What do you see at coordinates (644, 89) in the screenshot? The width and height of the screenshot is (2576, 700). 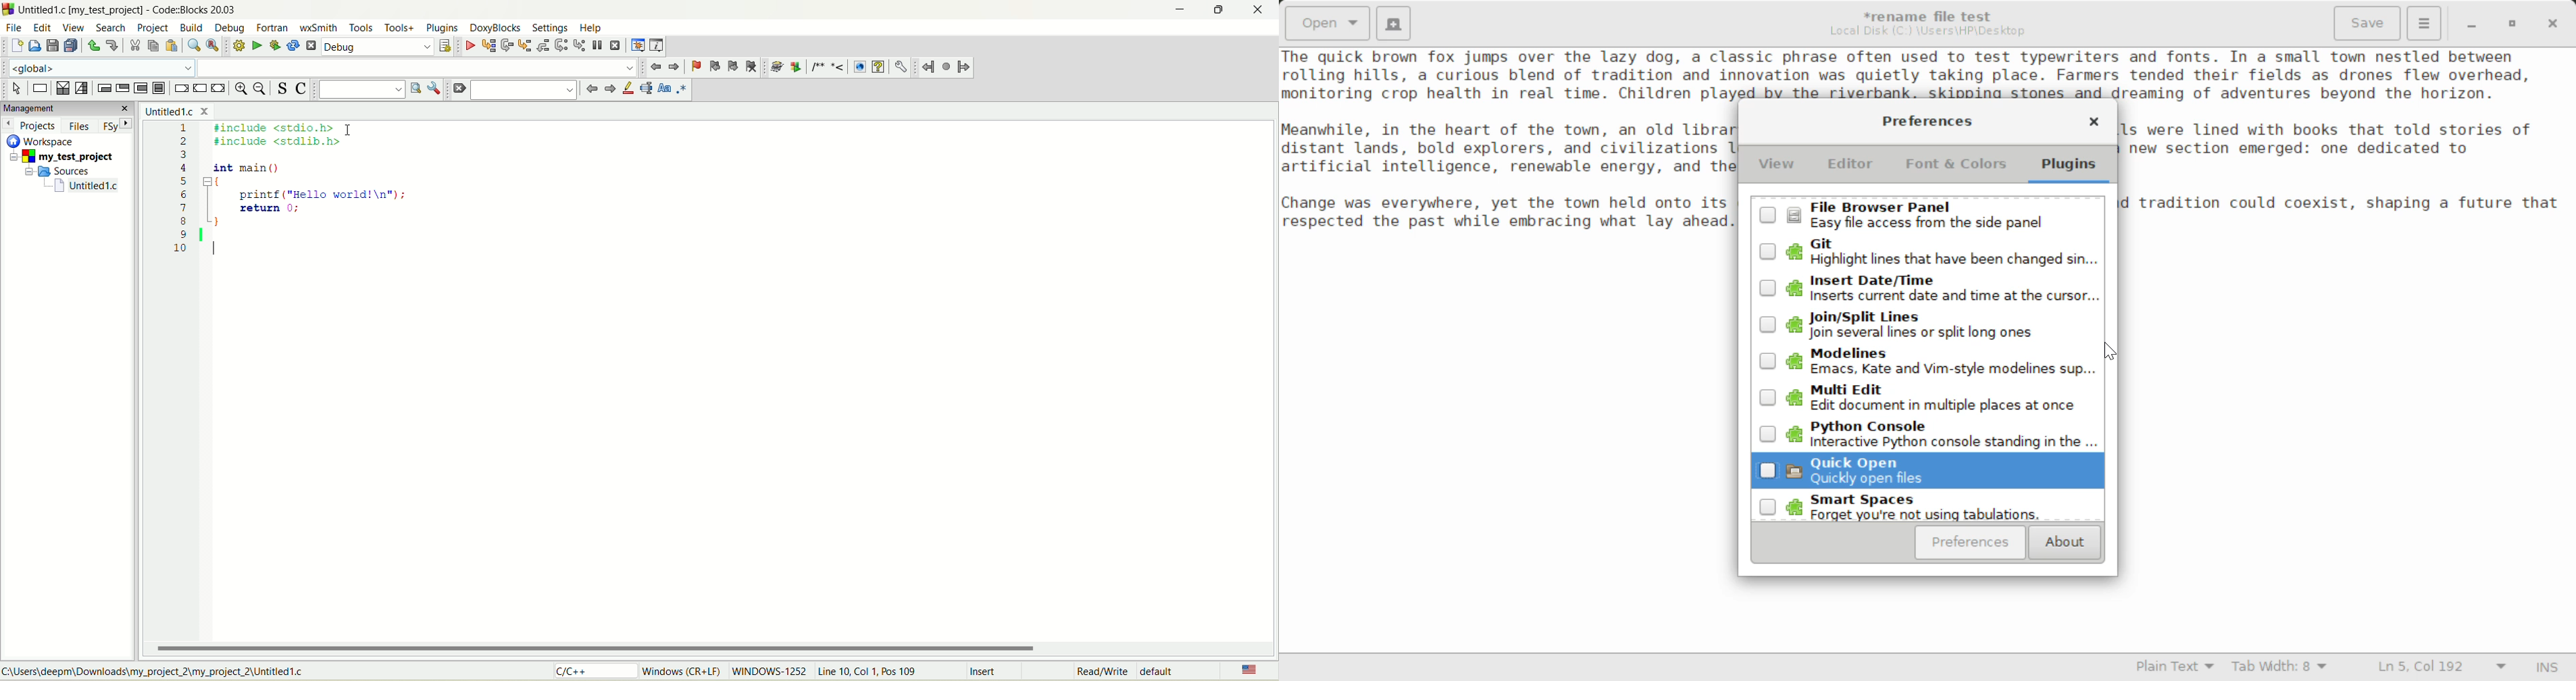 I see `selected text` at bounding box center [644, 89].